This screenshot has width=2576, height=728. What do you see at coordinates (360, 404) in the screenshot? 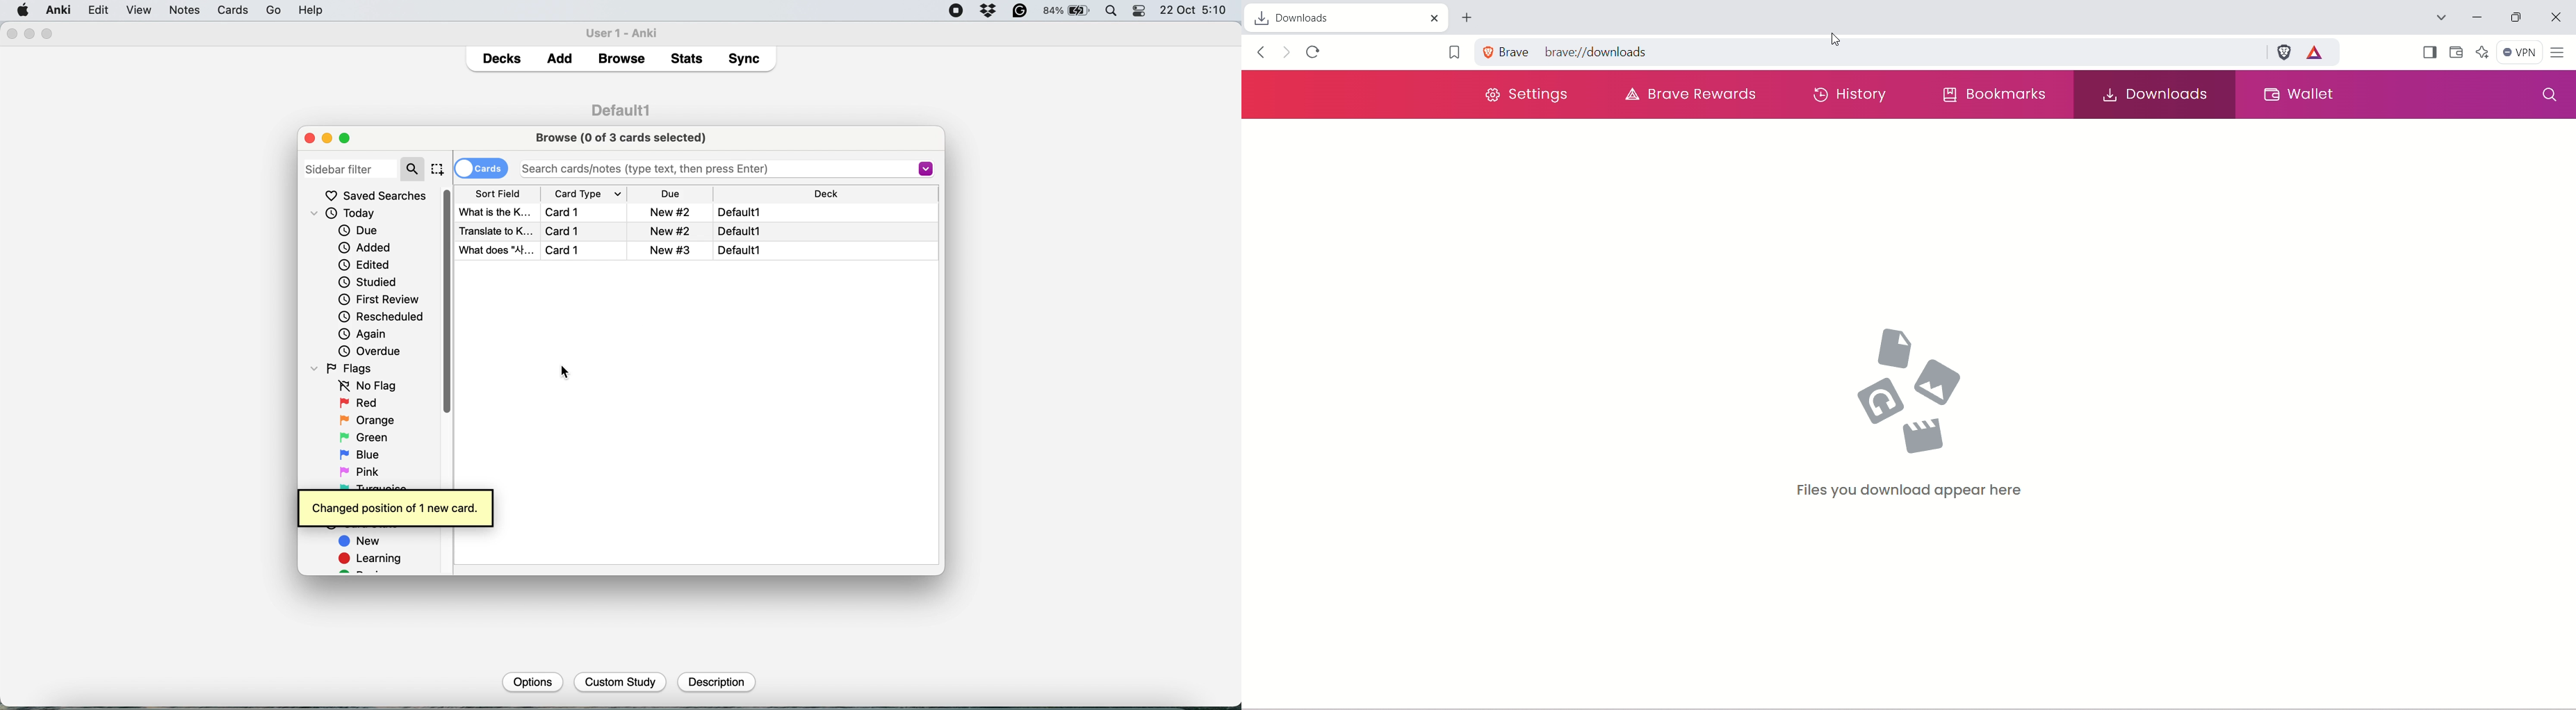
I see `red` at bounding box center [360, 404].